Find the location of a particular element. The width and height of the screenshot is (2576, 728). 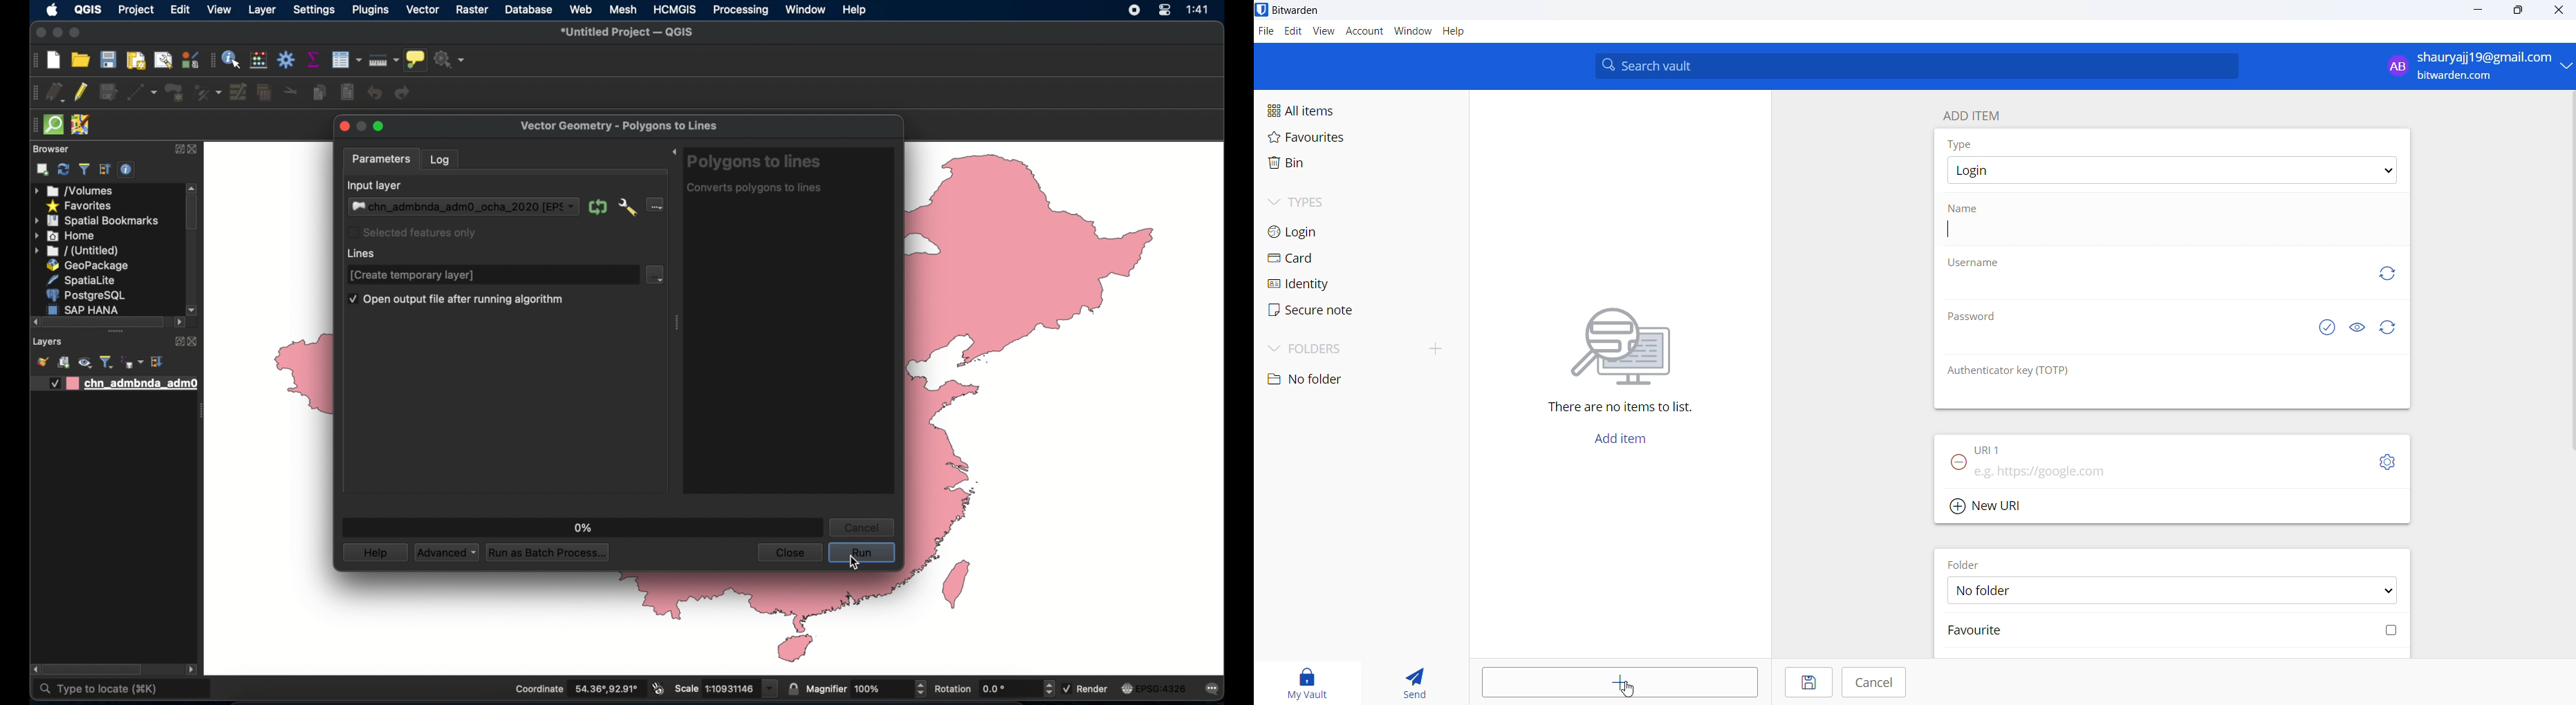

expand all is located at coordinates (105, 170).